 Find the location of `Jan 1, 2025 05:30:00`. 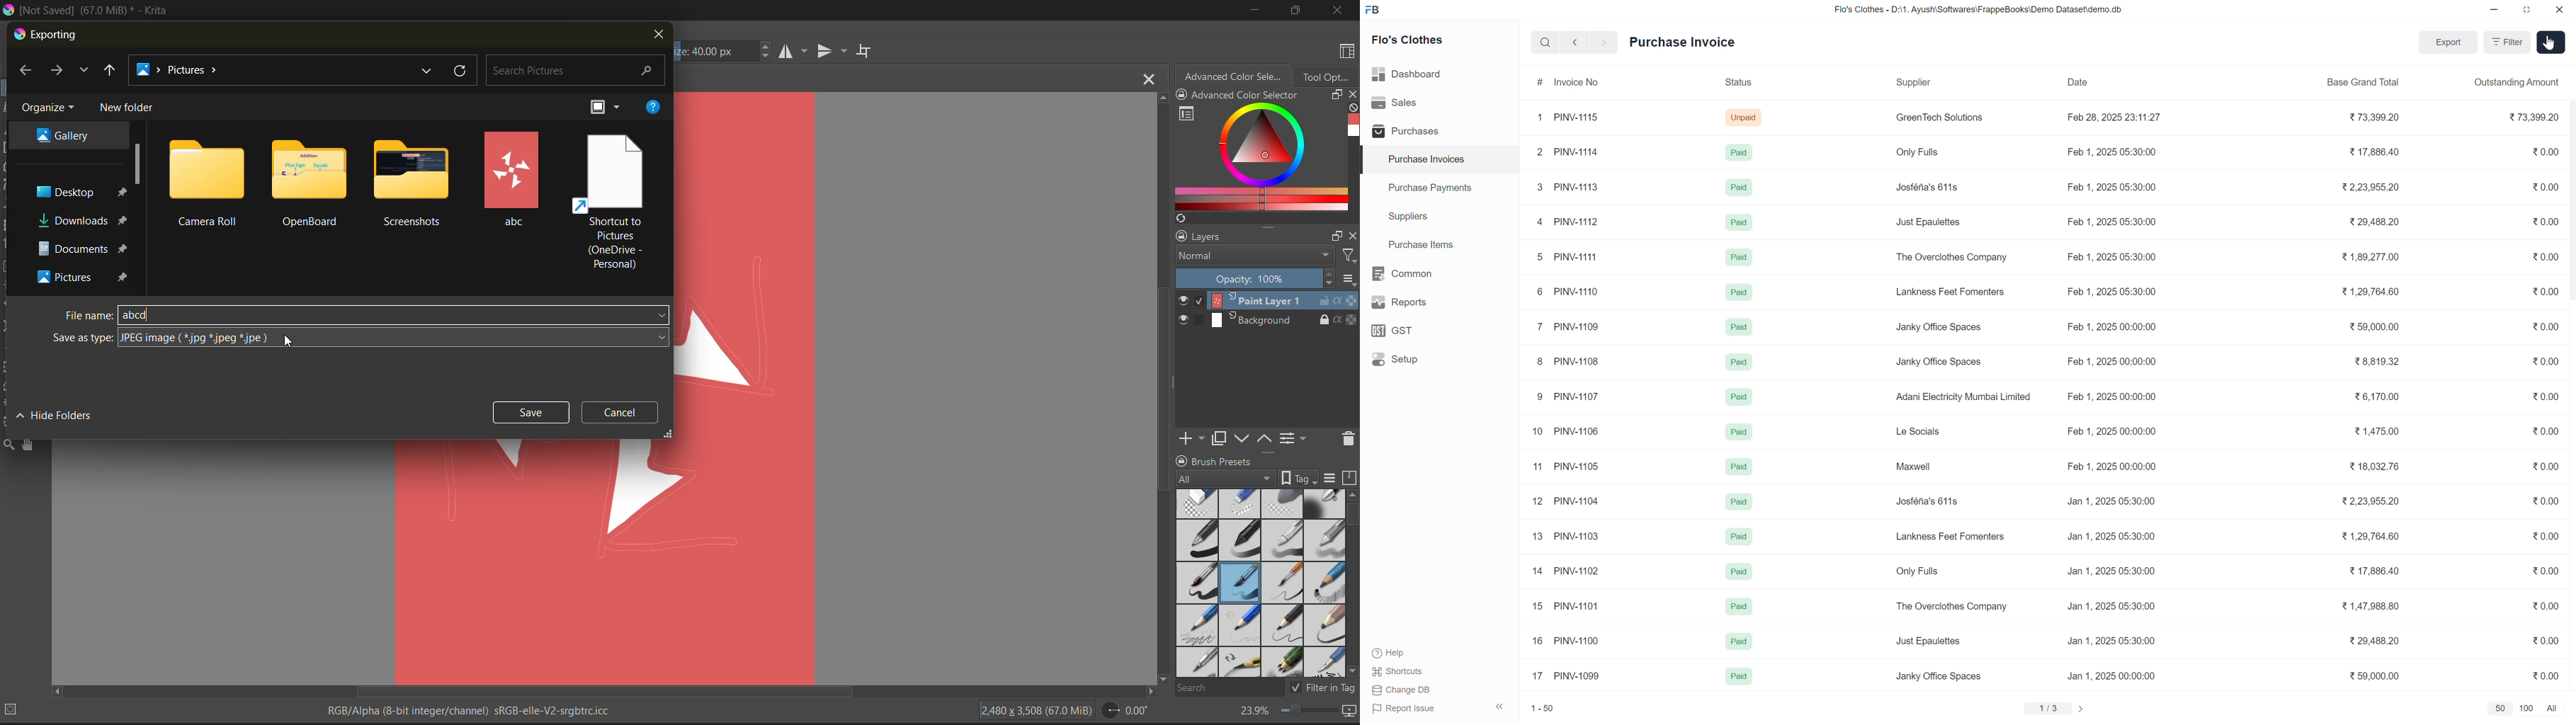

Jan 1, 2025 05:30:00 is located at coordinates (2114, 571).